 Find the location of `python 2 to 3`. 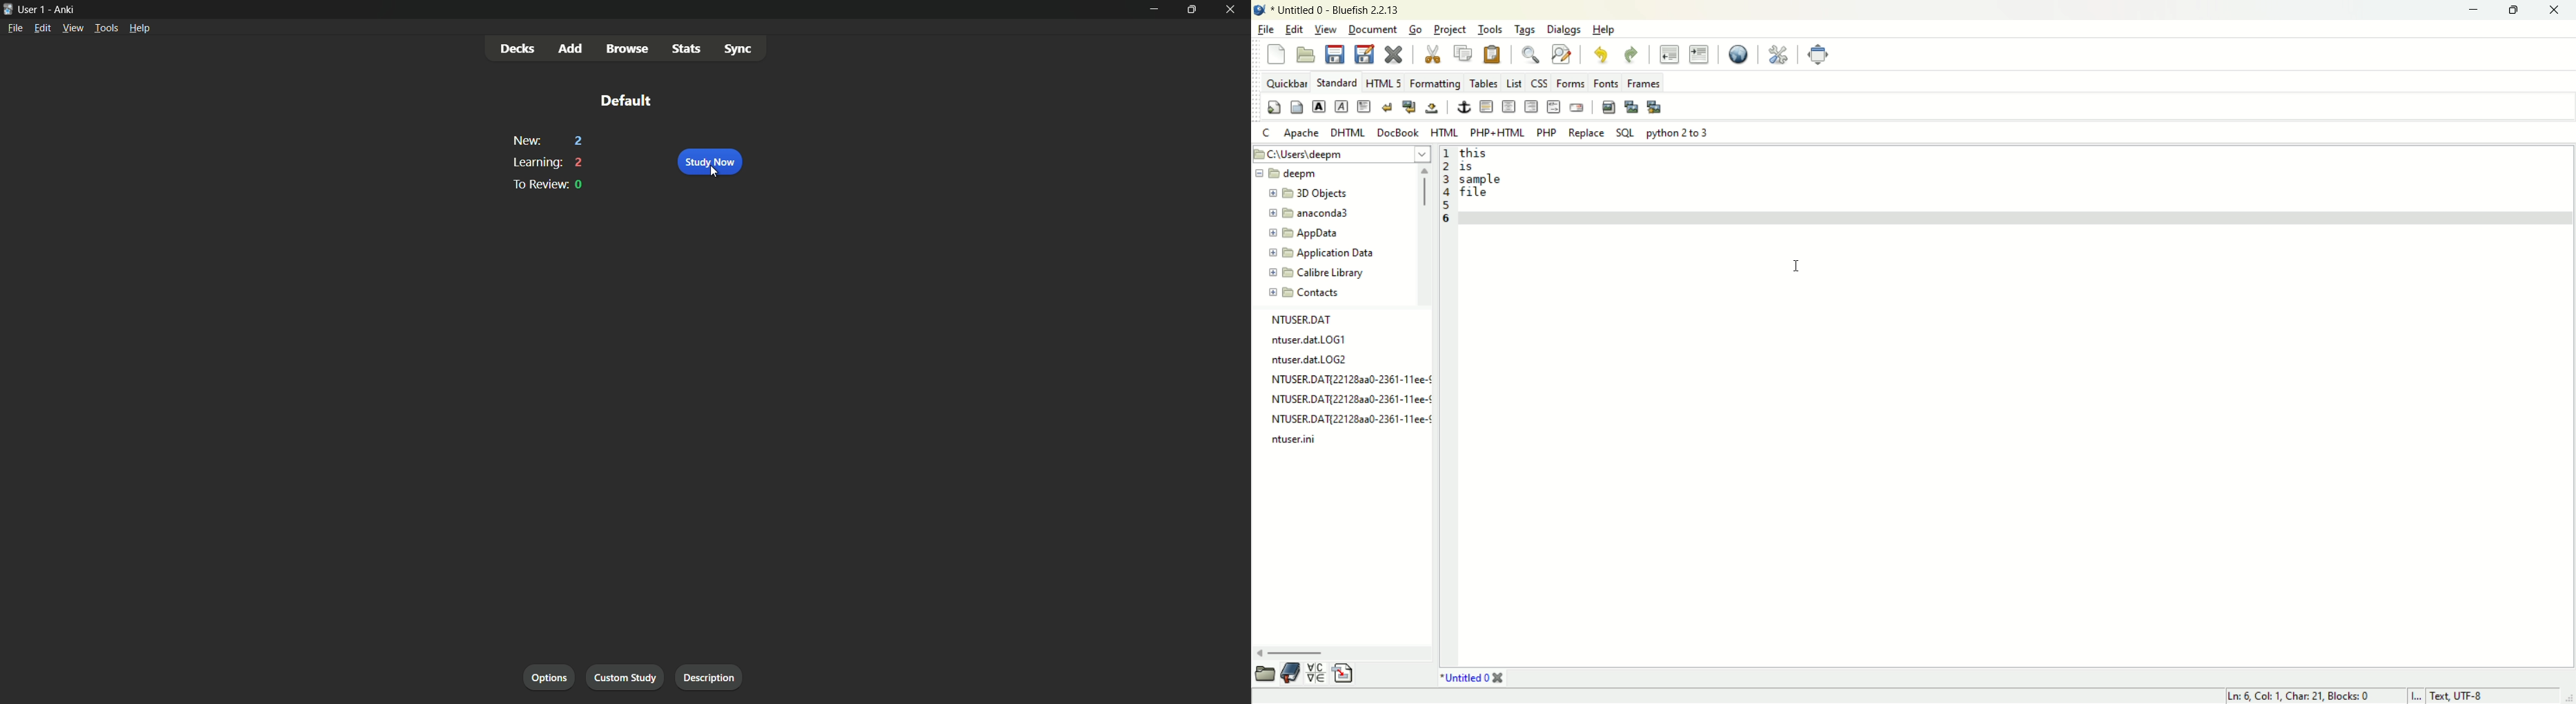

python 2 to 3 is located at coordinates (1678, 133).